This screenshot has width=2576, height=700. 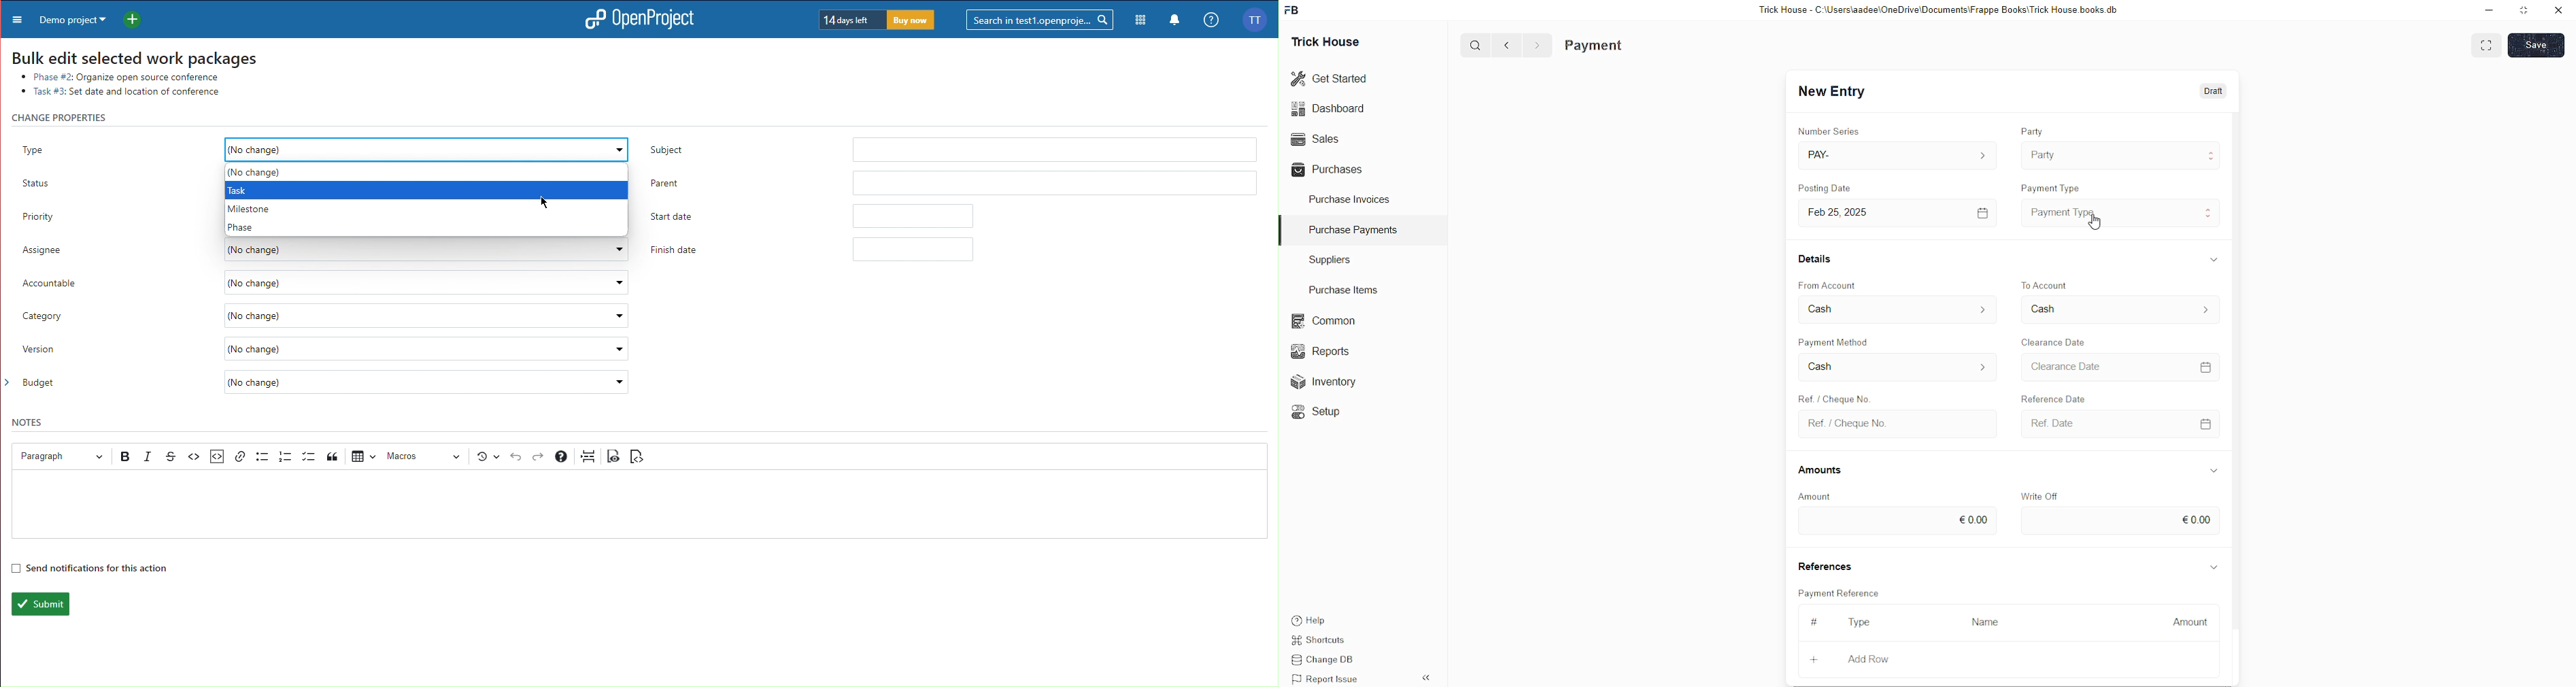 What do you see at coordinates (2197, 518) in the screenshot?
I see `€0.00` at bounding box center [2197, 518].